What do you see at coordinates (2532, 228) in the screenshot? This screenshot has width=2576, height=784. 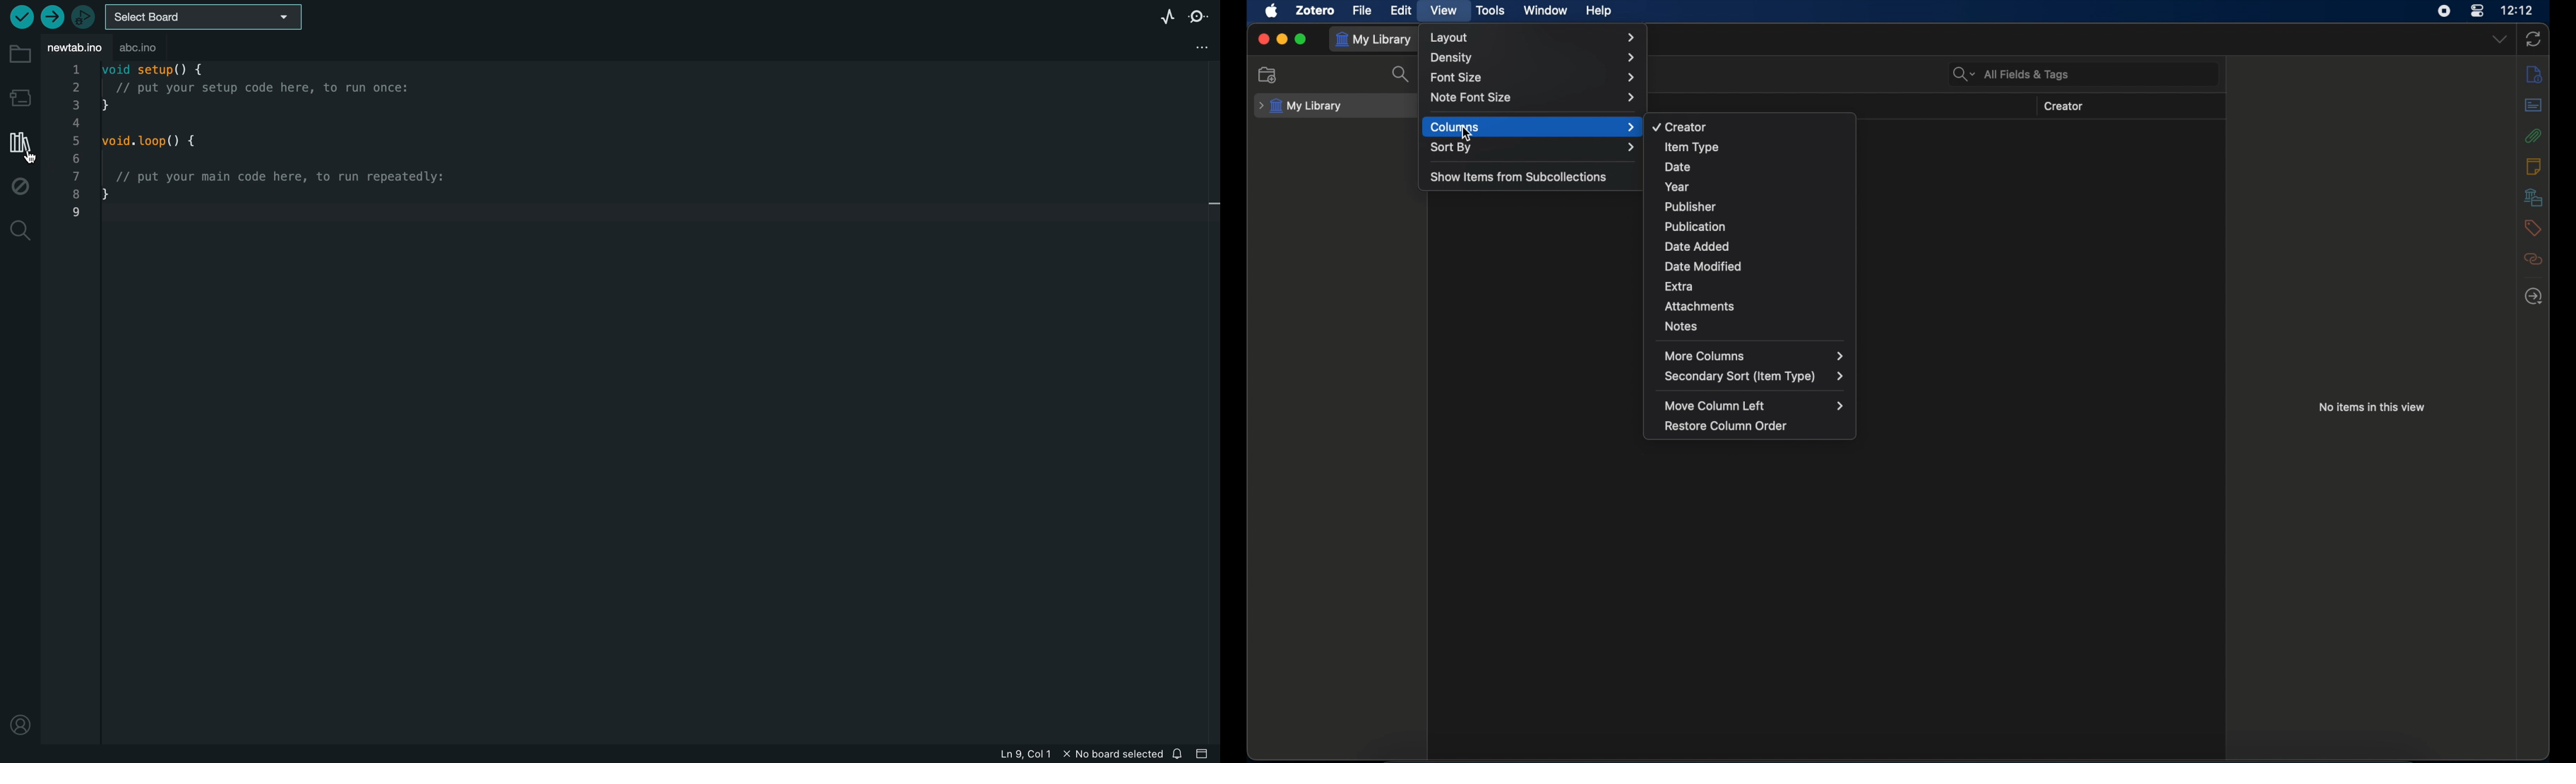 I see `tags` at bounding box center [2532, 228].